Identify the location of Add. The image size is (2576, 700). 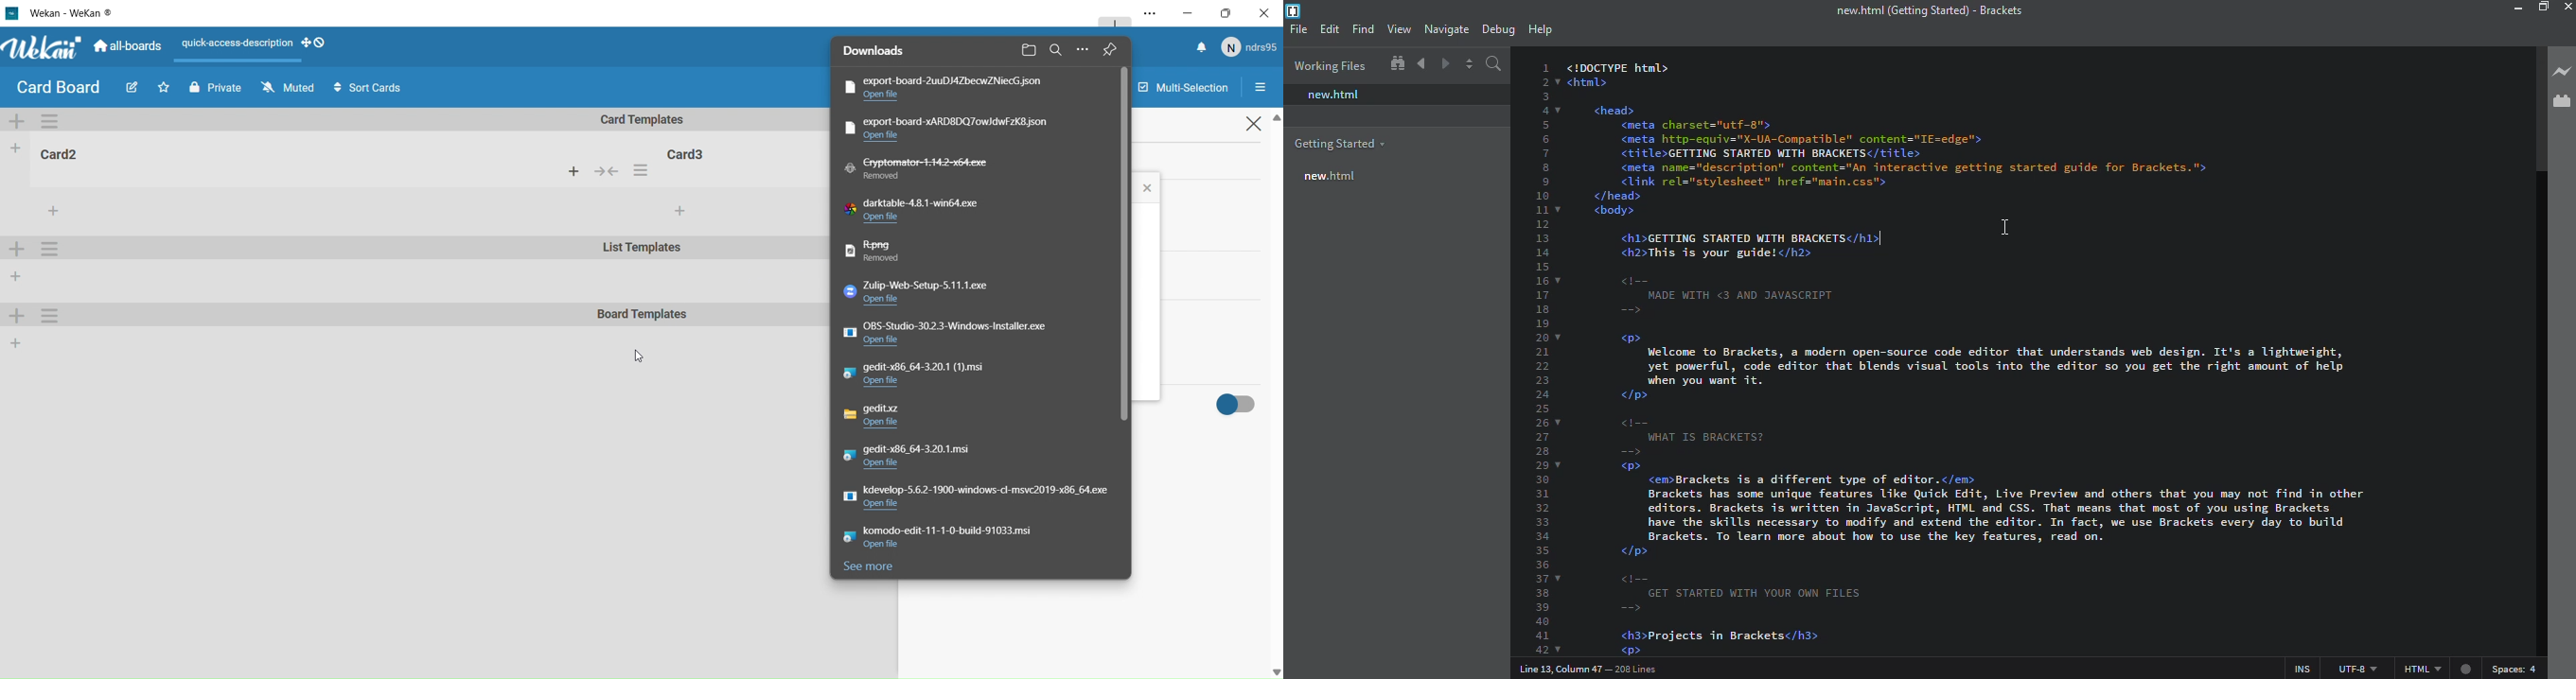
(19, 317).